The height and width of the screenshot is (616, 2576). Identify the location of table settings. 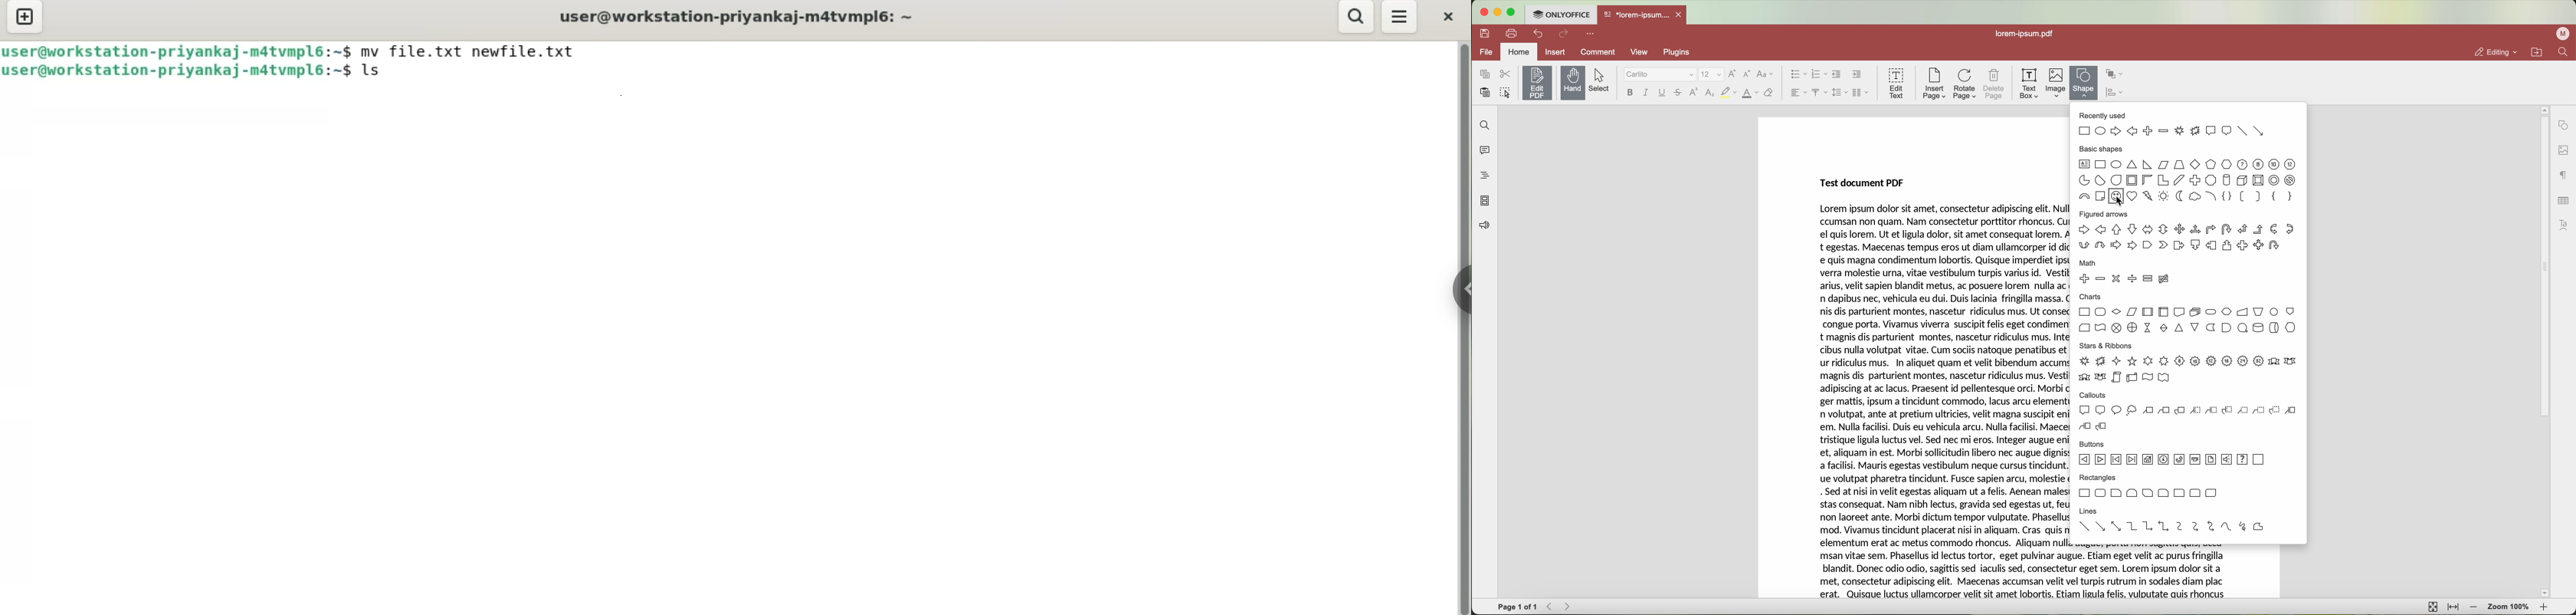
(2563, 200).